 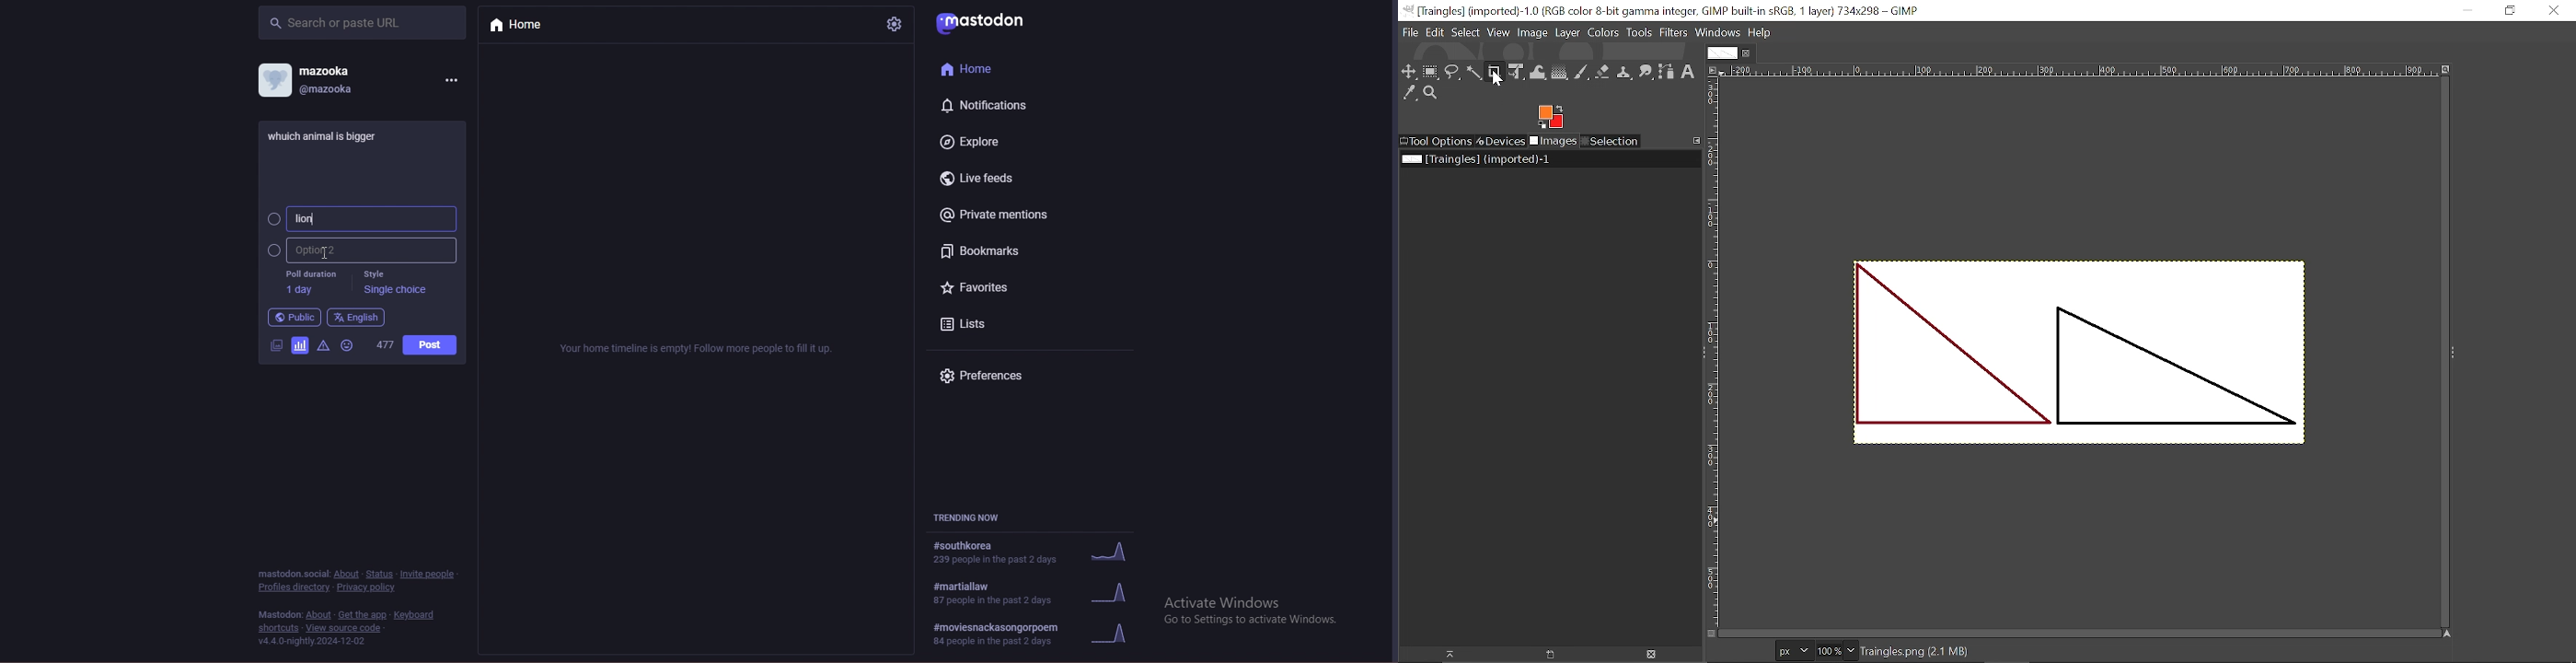 I want to click on mastodon, so click(x=292, y=573).